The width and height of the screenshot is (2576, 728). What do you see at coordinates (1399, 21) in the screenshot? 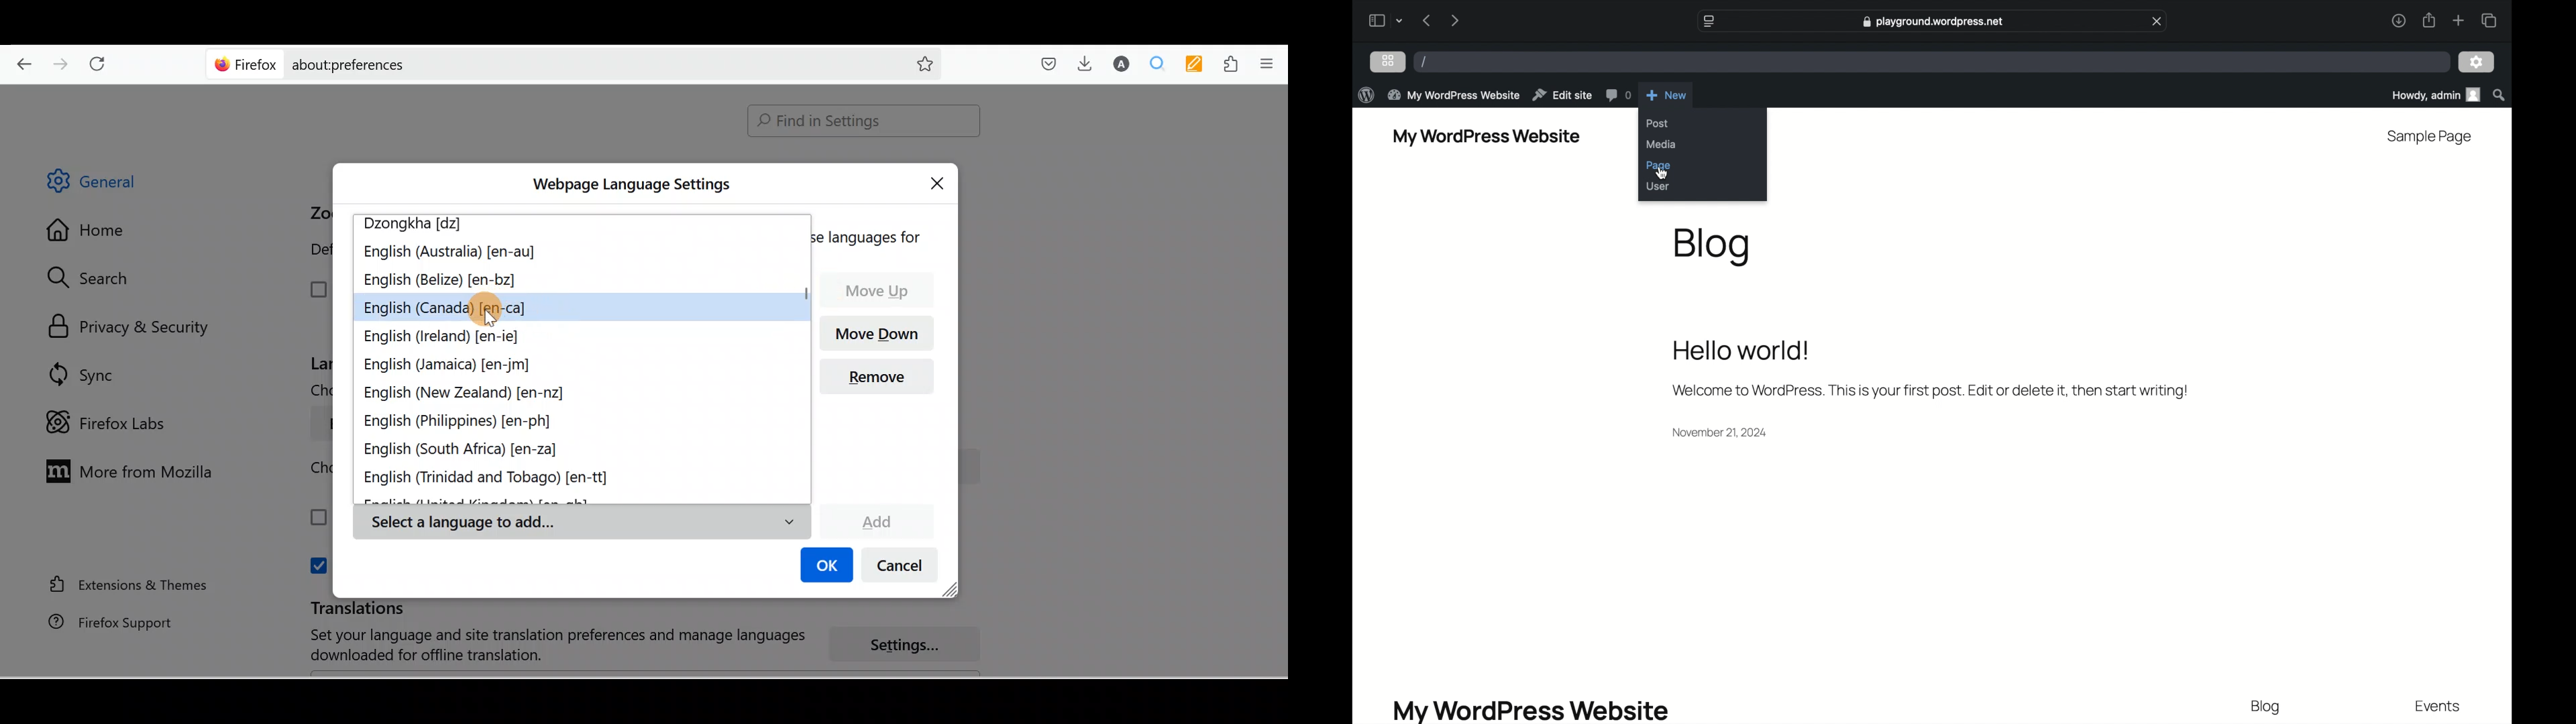
I see `drop-down` at bounding box center [1399, 21].